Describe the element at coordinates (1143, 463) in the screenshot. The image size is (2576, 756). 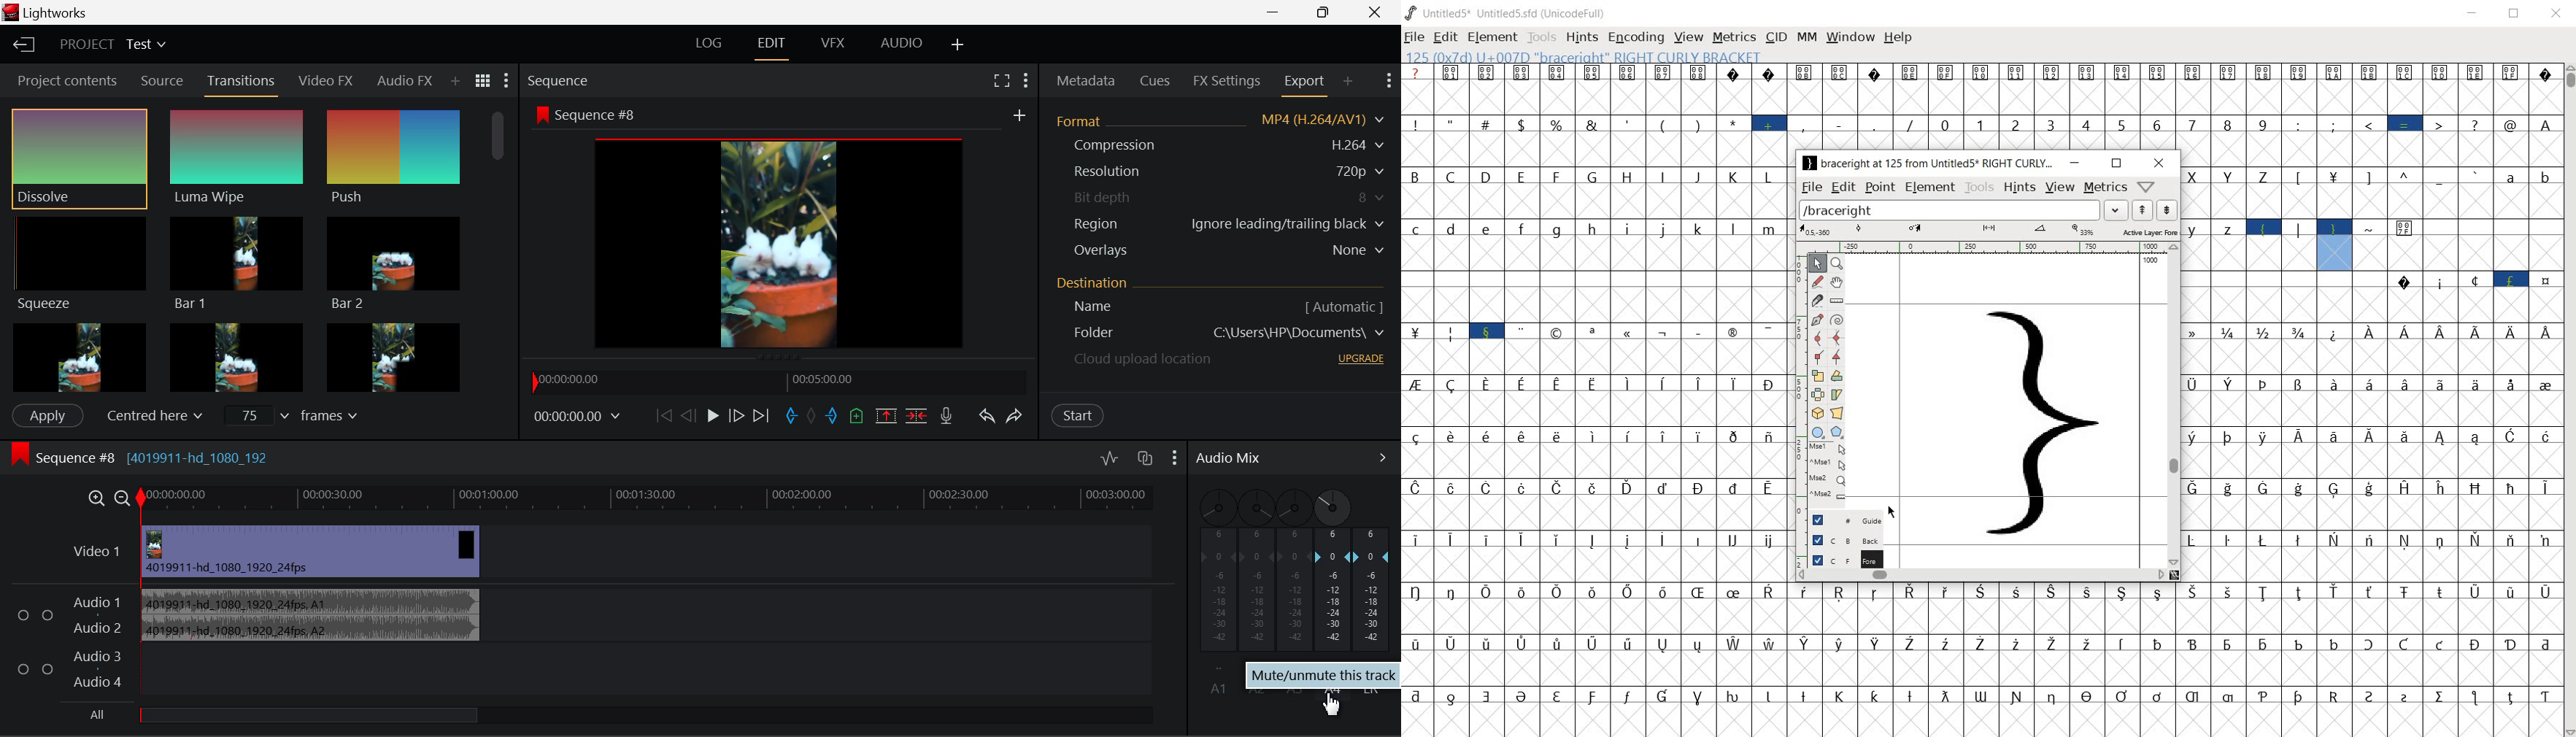
I see `Toggle auto track sync` at that location.